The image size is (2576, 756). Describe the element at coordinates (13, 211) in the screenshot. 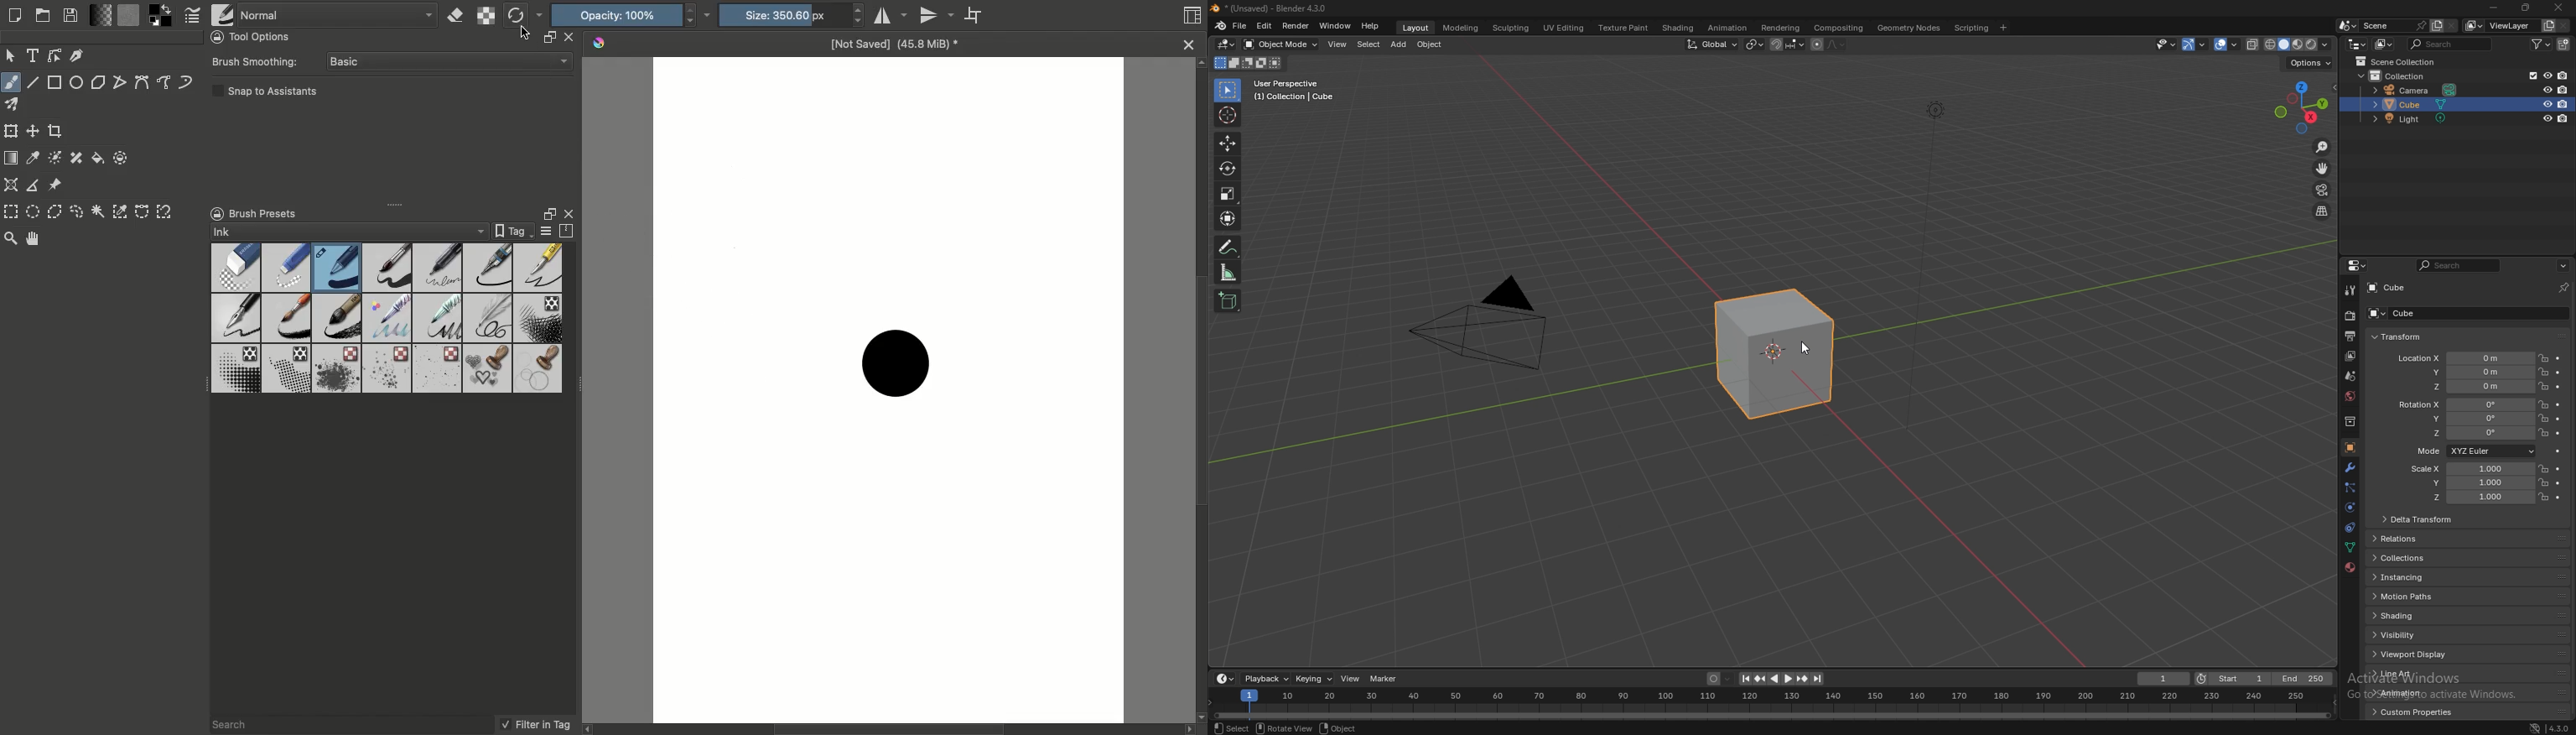

I see `Rectangular selection tool` at that location.